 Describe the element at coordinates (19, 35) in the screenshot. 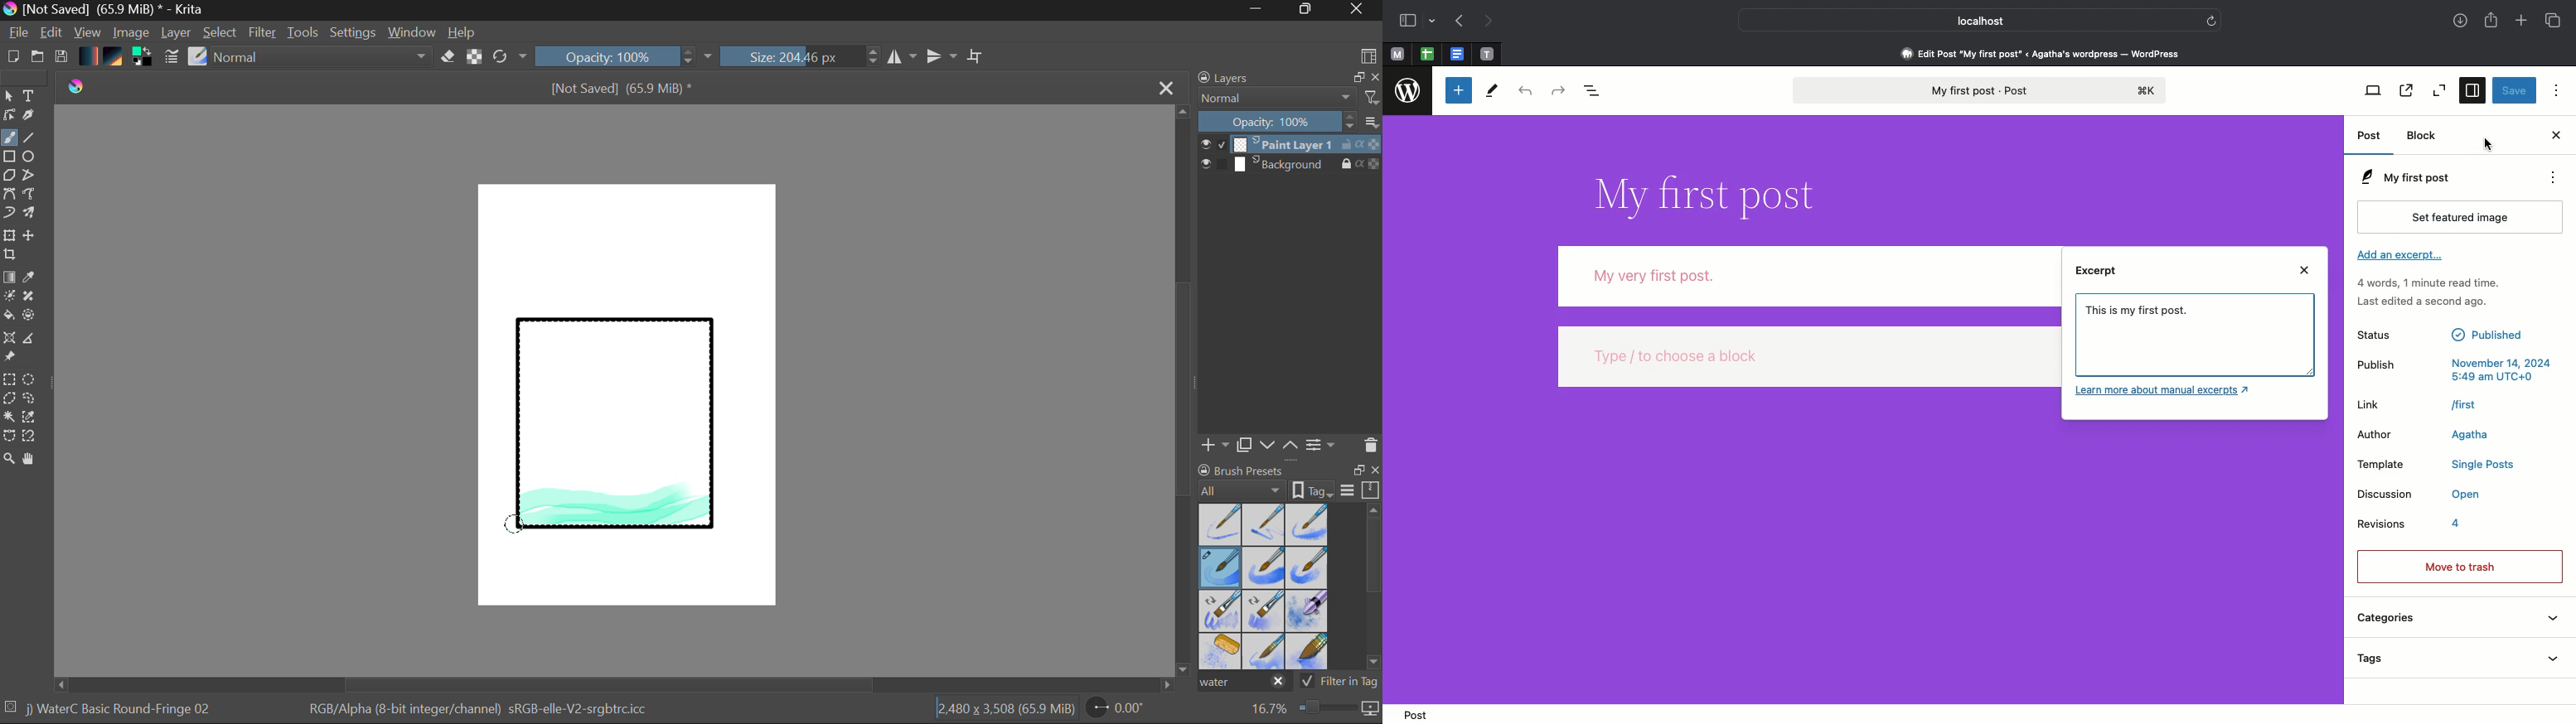

I see `File` at that location.